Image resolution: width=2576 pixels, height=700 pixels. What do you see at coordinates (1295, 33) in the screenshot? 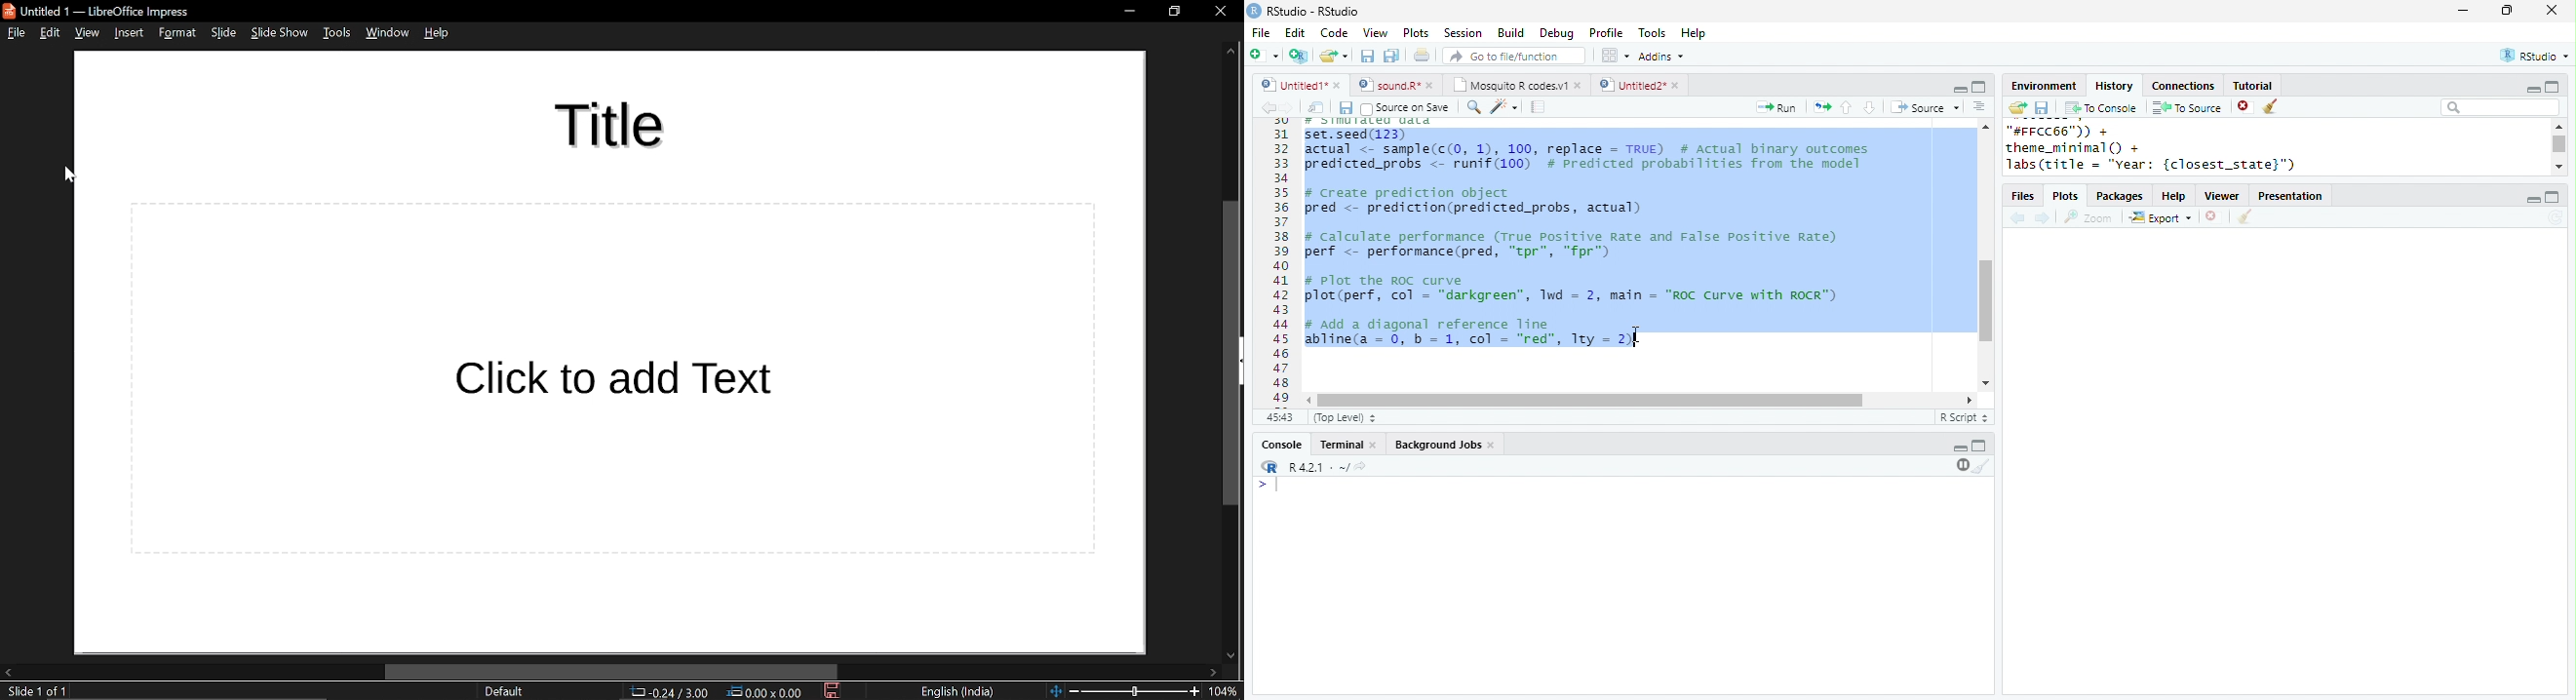
I see `Edit` at bounding box center [1295, 33].